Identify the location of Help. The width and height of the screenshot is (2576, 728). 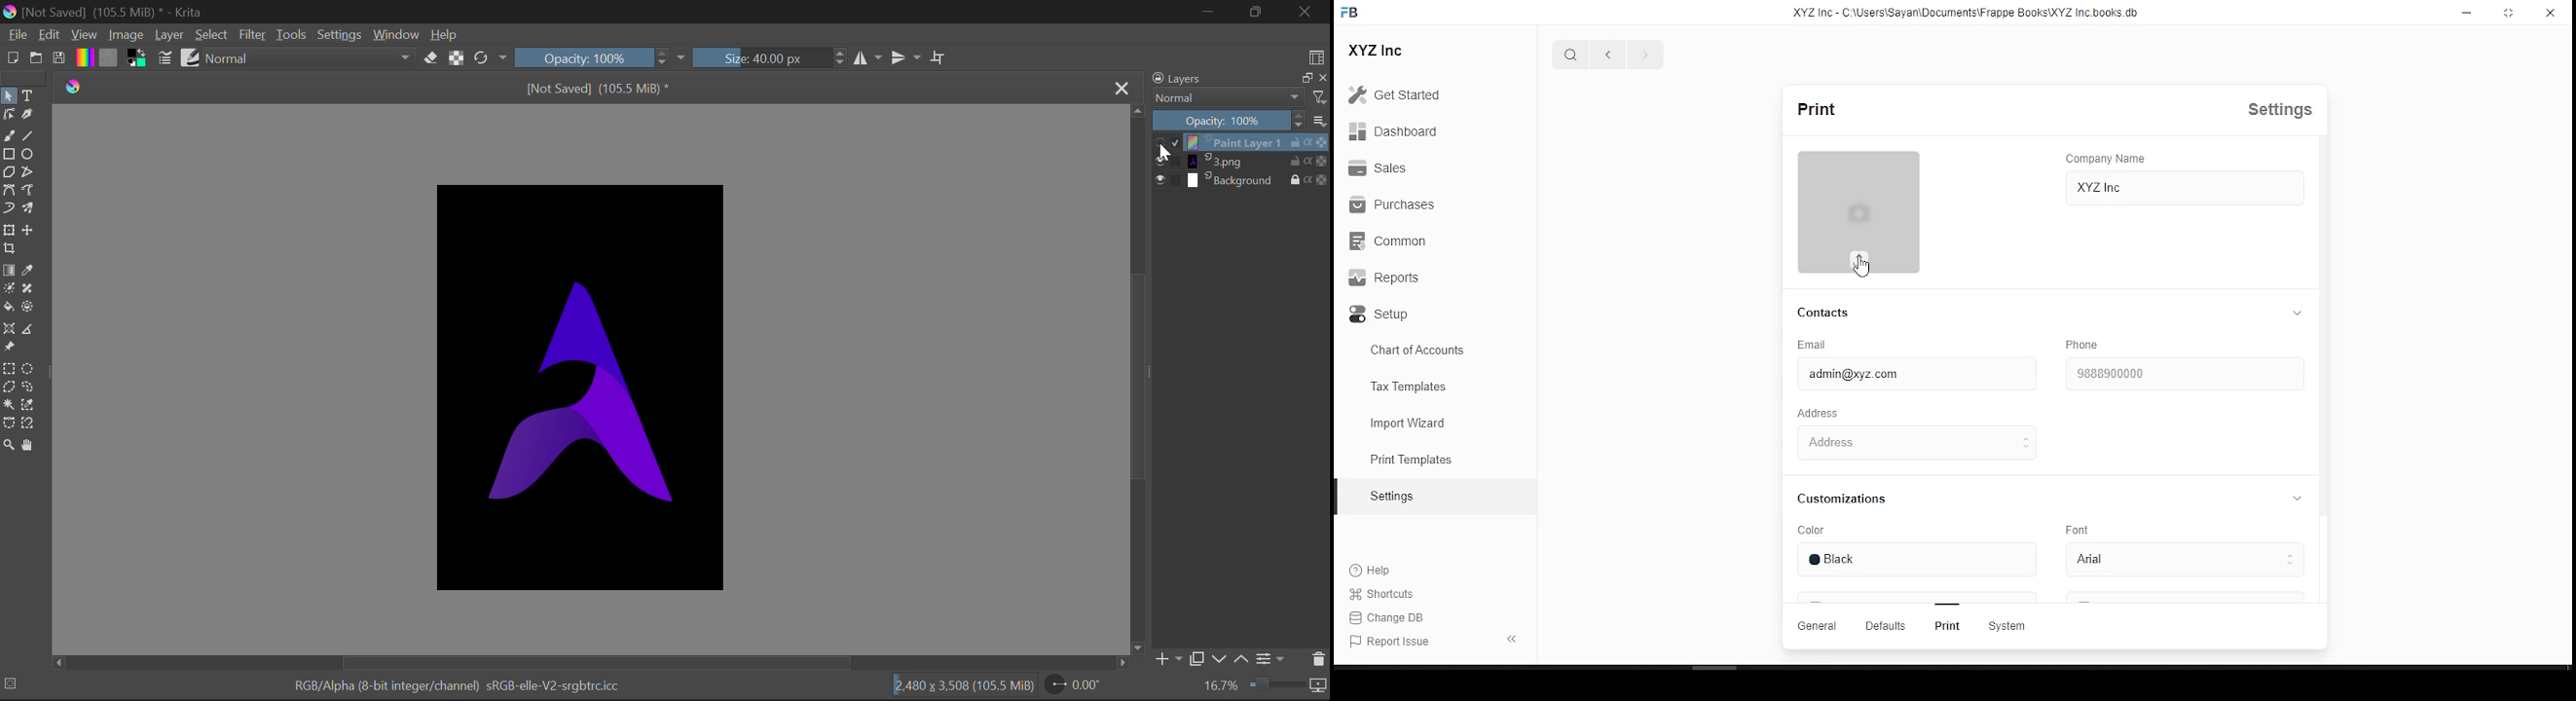
(1373, 572).